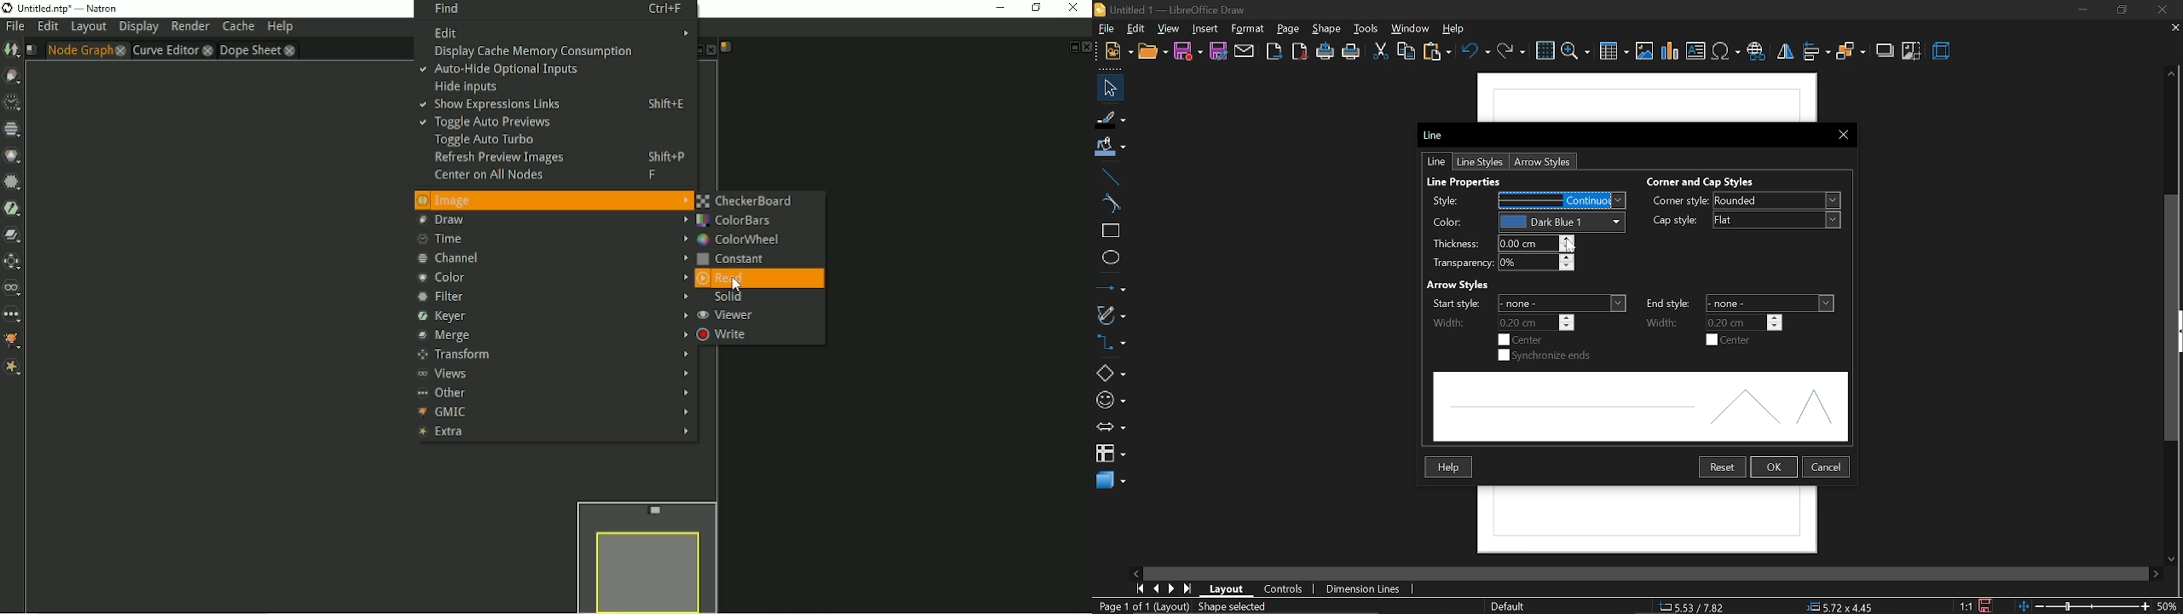 This screenshot has height=616, width=2184. Describe the element at coordinates (1239, 608) in the screenshot. I see `selection ` at that location.